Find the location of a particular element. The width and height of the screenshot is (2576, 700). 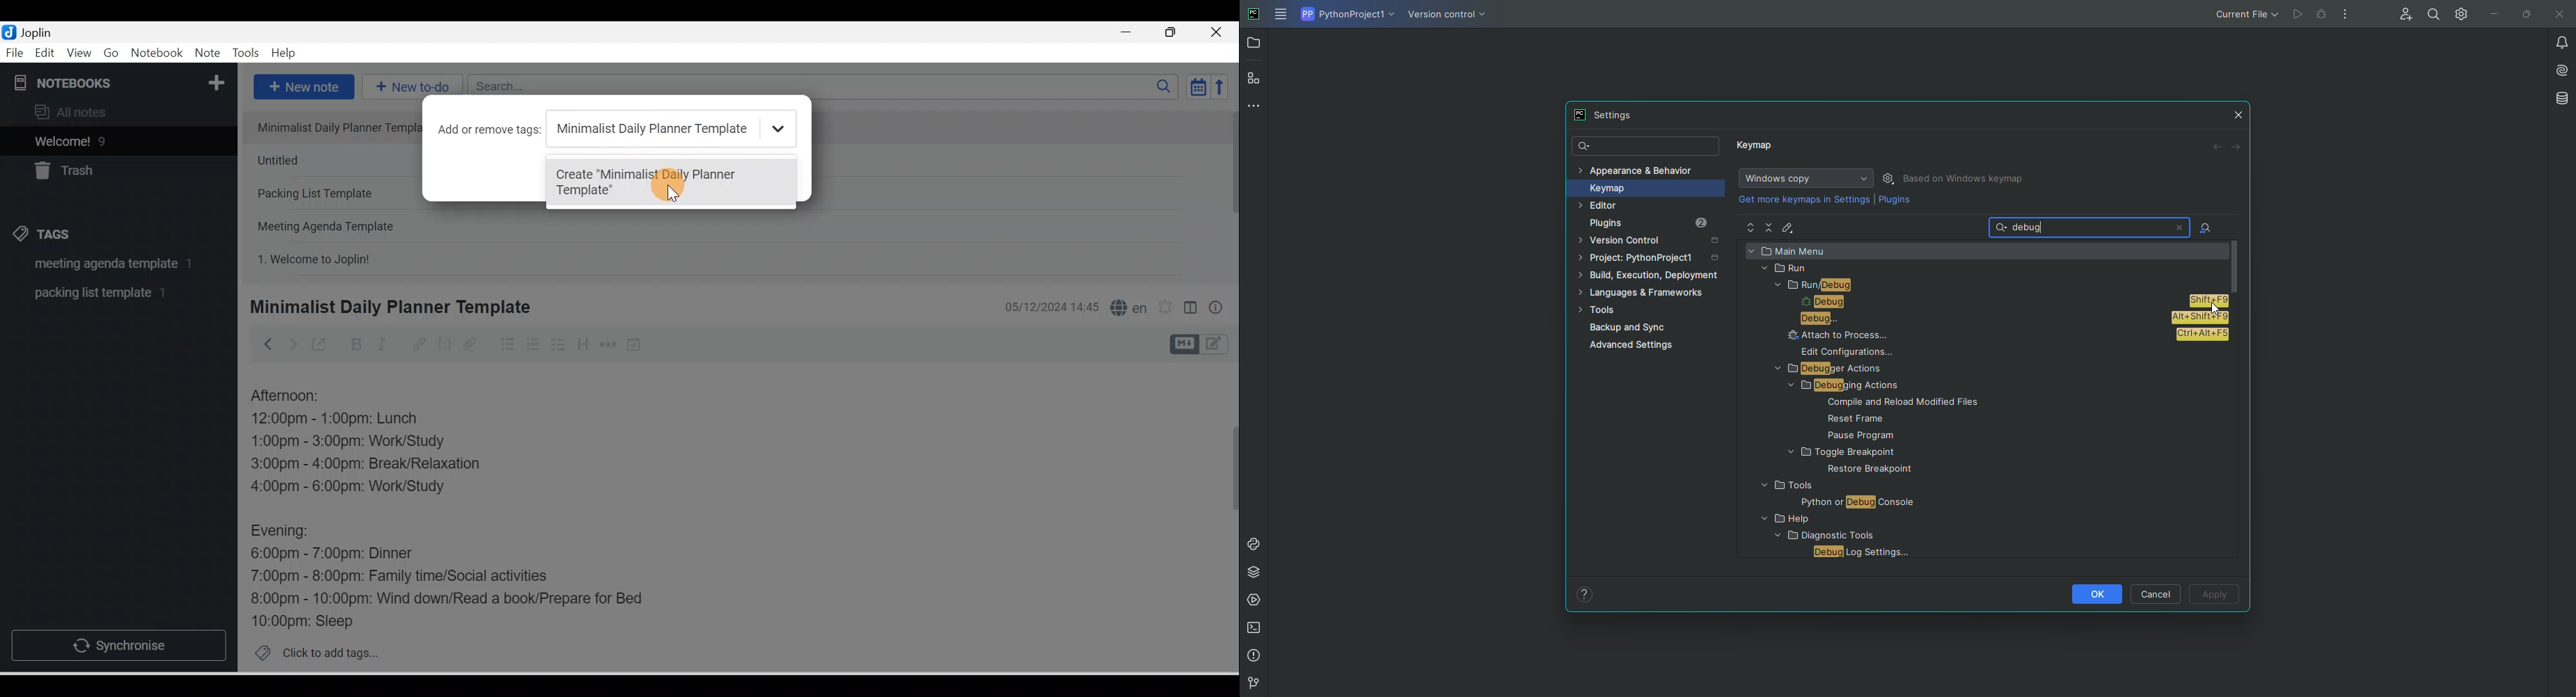

Minimalist Daily Planner Template is located at coordinates (665, 128).